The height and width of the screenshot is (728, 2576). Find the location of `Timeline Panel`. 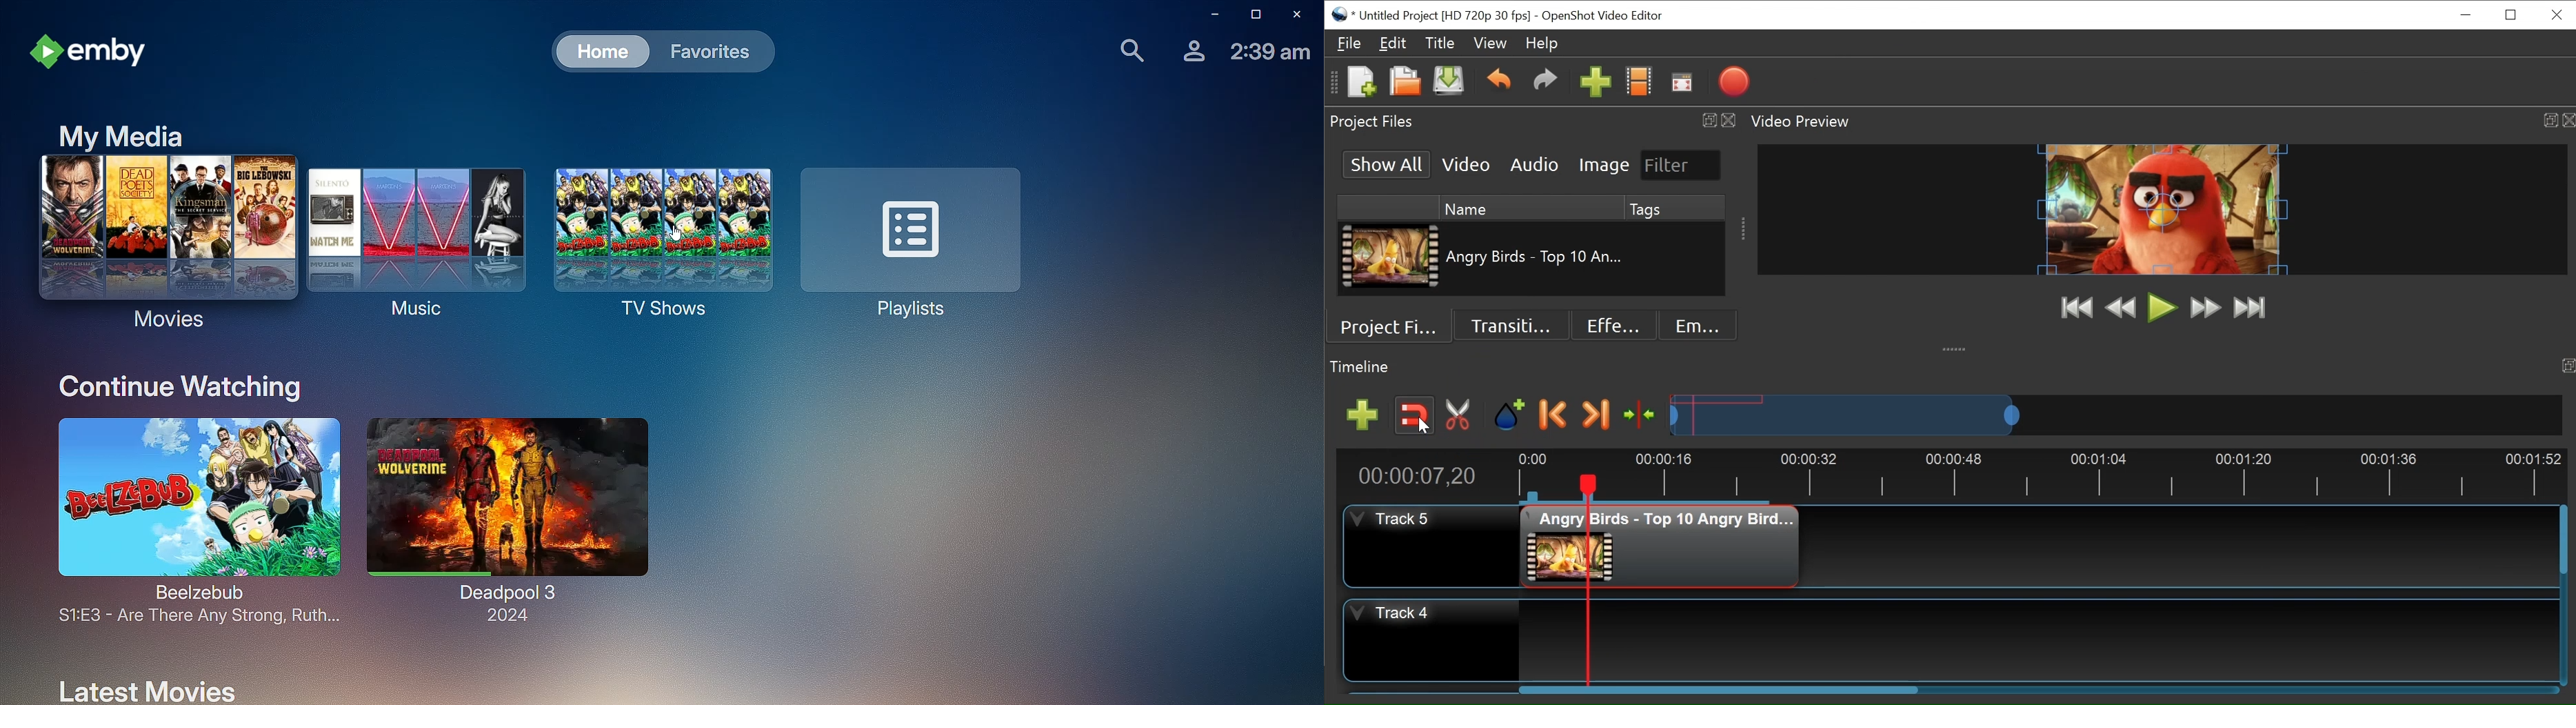

Timeline Panel is located at coordinates (1950, 369).